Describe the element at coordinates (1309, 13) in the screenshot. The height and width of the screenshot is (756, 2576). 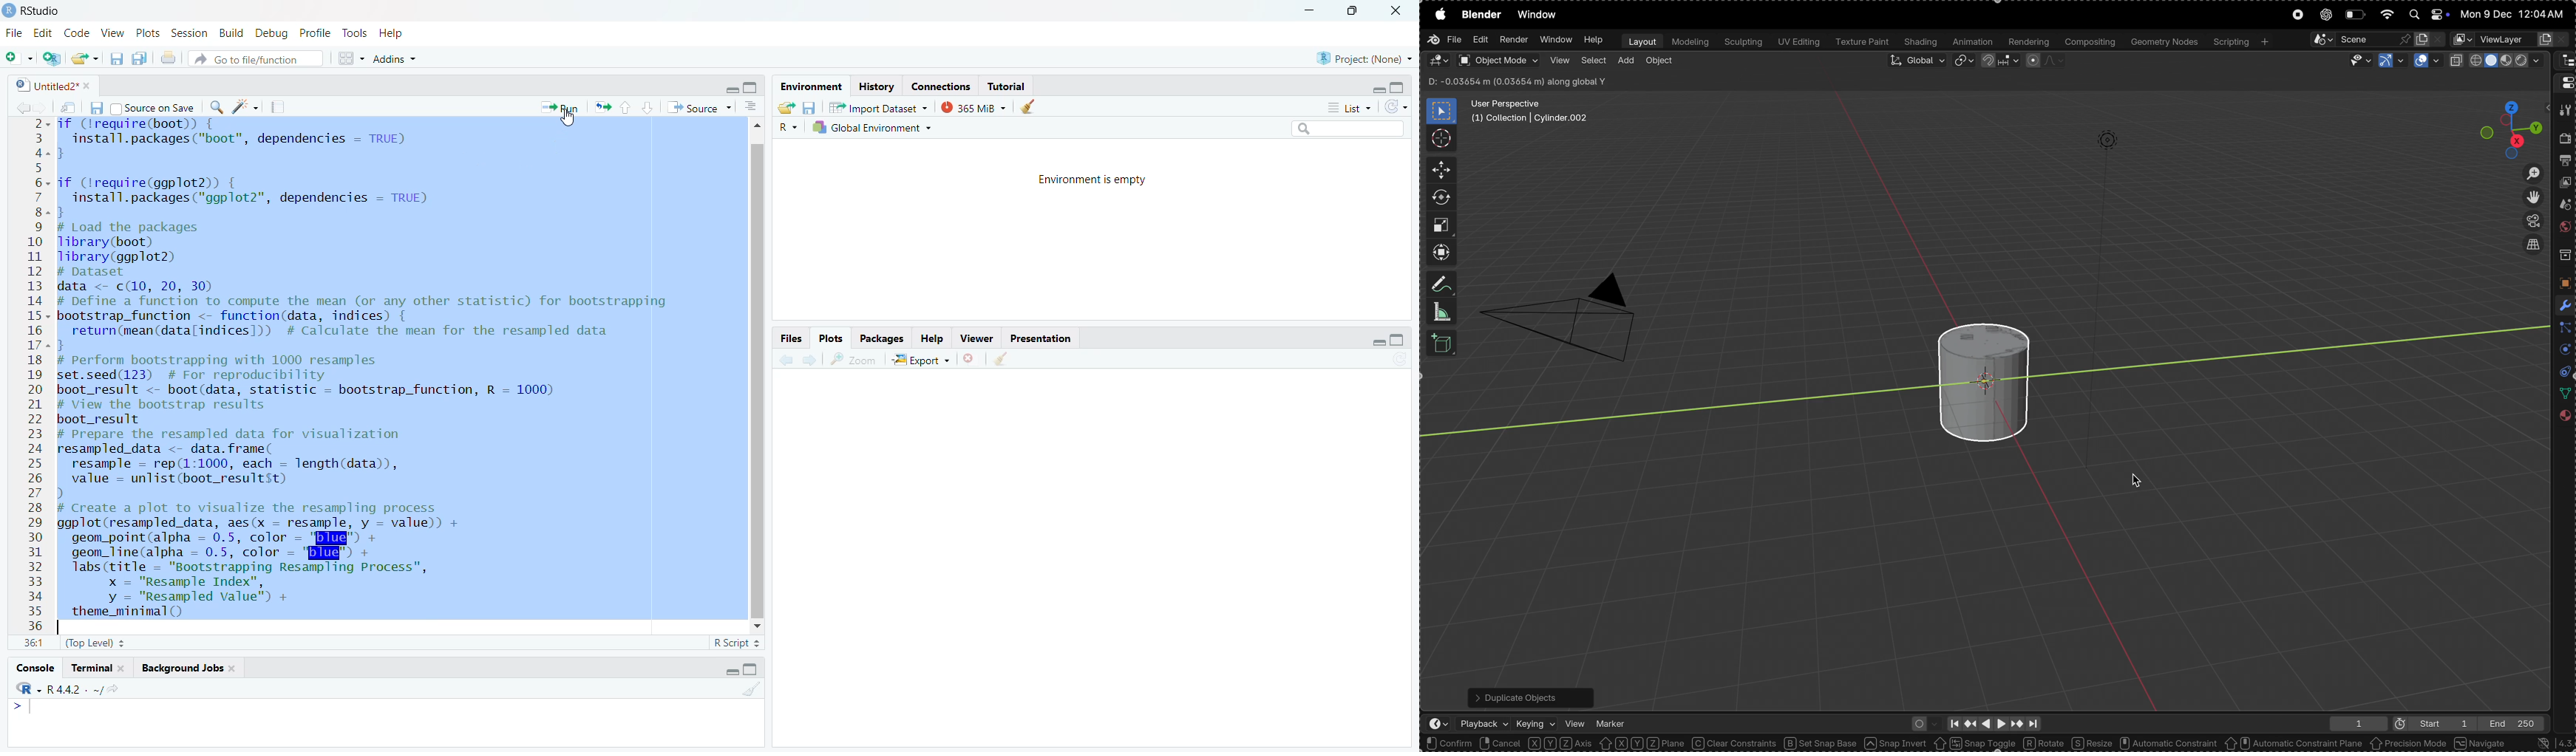
I see `minimize` at that location.